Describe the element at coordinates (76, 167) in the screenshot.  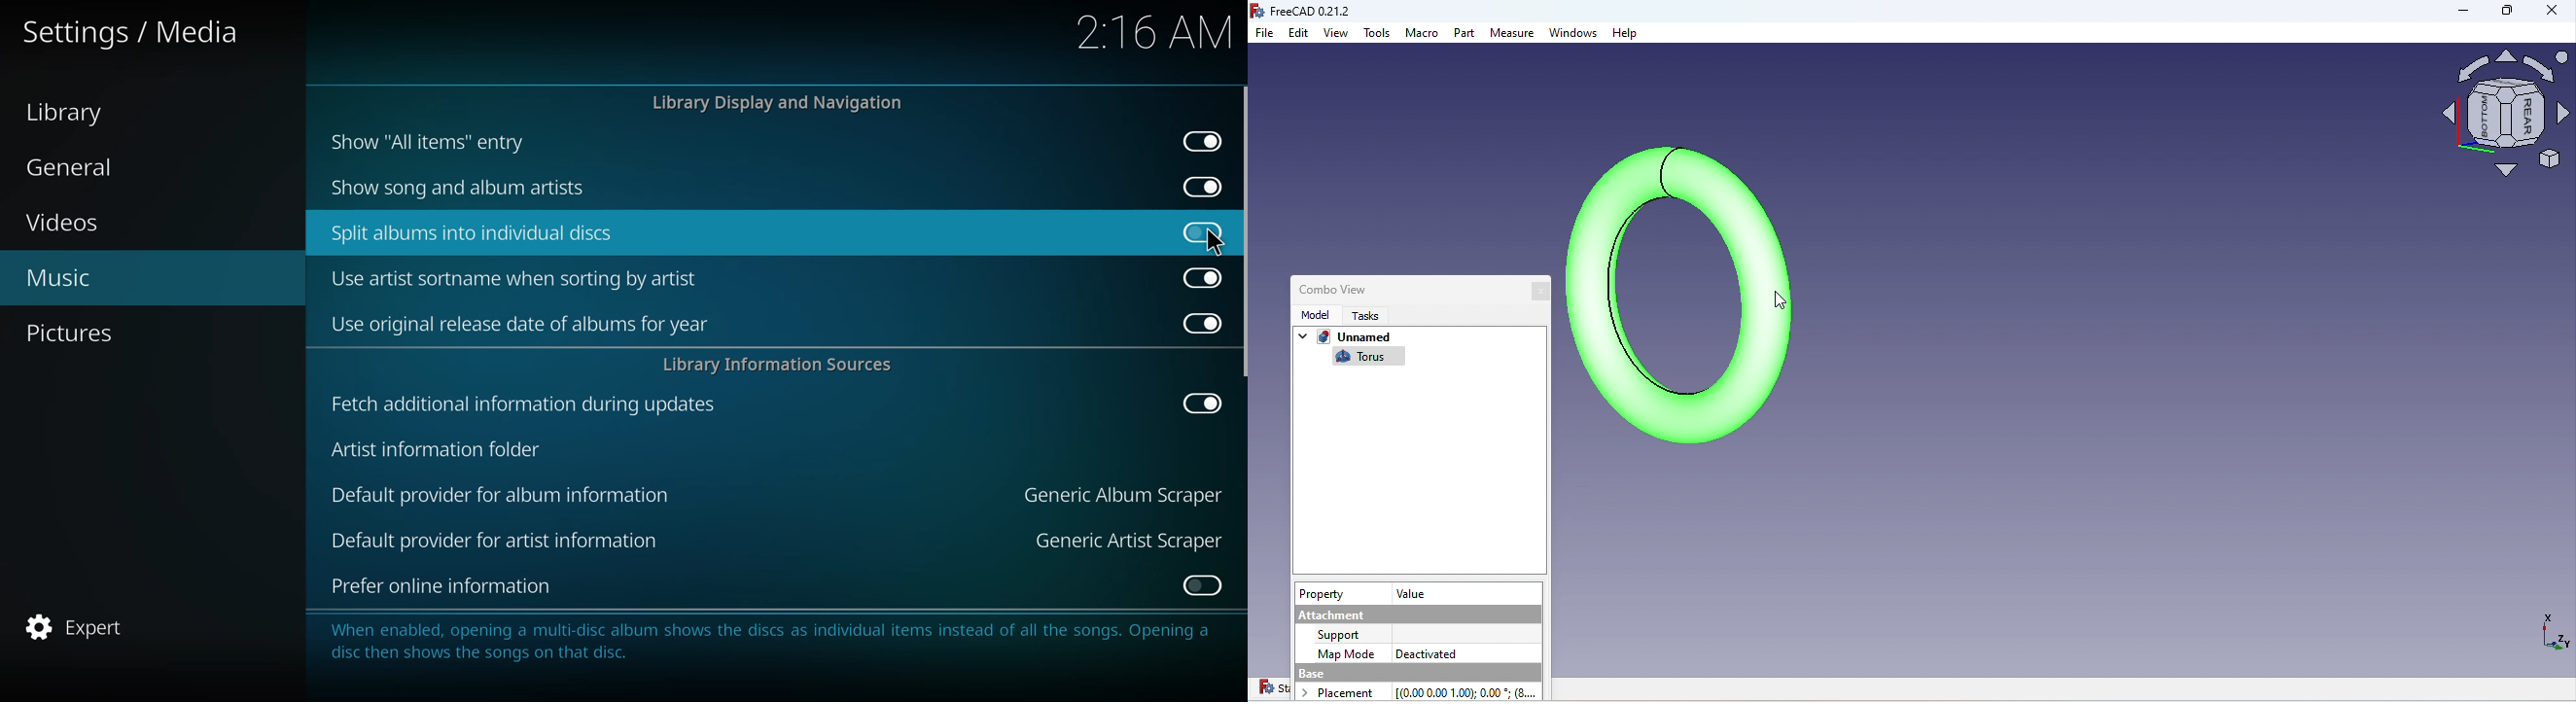
I see `general` at that location.